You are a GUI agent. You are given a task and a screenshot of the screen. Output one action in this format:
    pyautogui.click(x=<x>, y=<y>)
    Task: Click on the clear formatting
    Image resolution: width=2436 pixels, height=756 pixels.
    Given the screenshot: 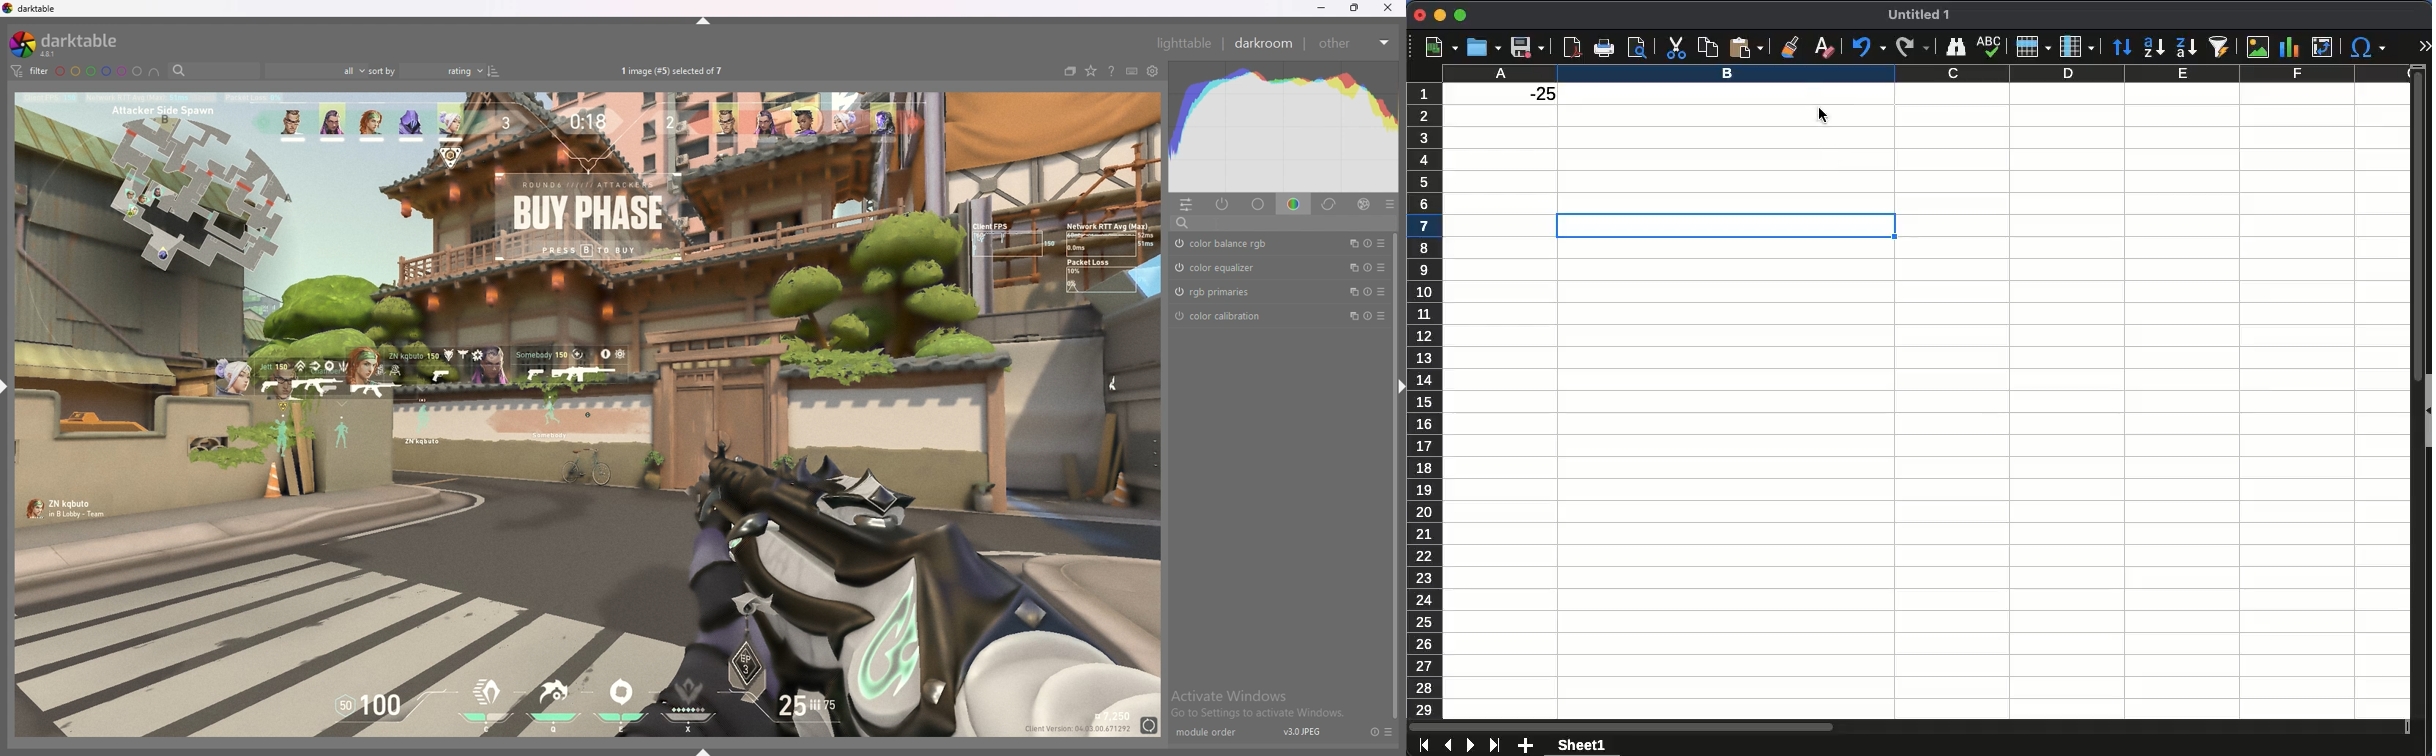 What is the action you would take?
    pyautogui.click(x=1821, y=45)
    